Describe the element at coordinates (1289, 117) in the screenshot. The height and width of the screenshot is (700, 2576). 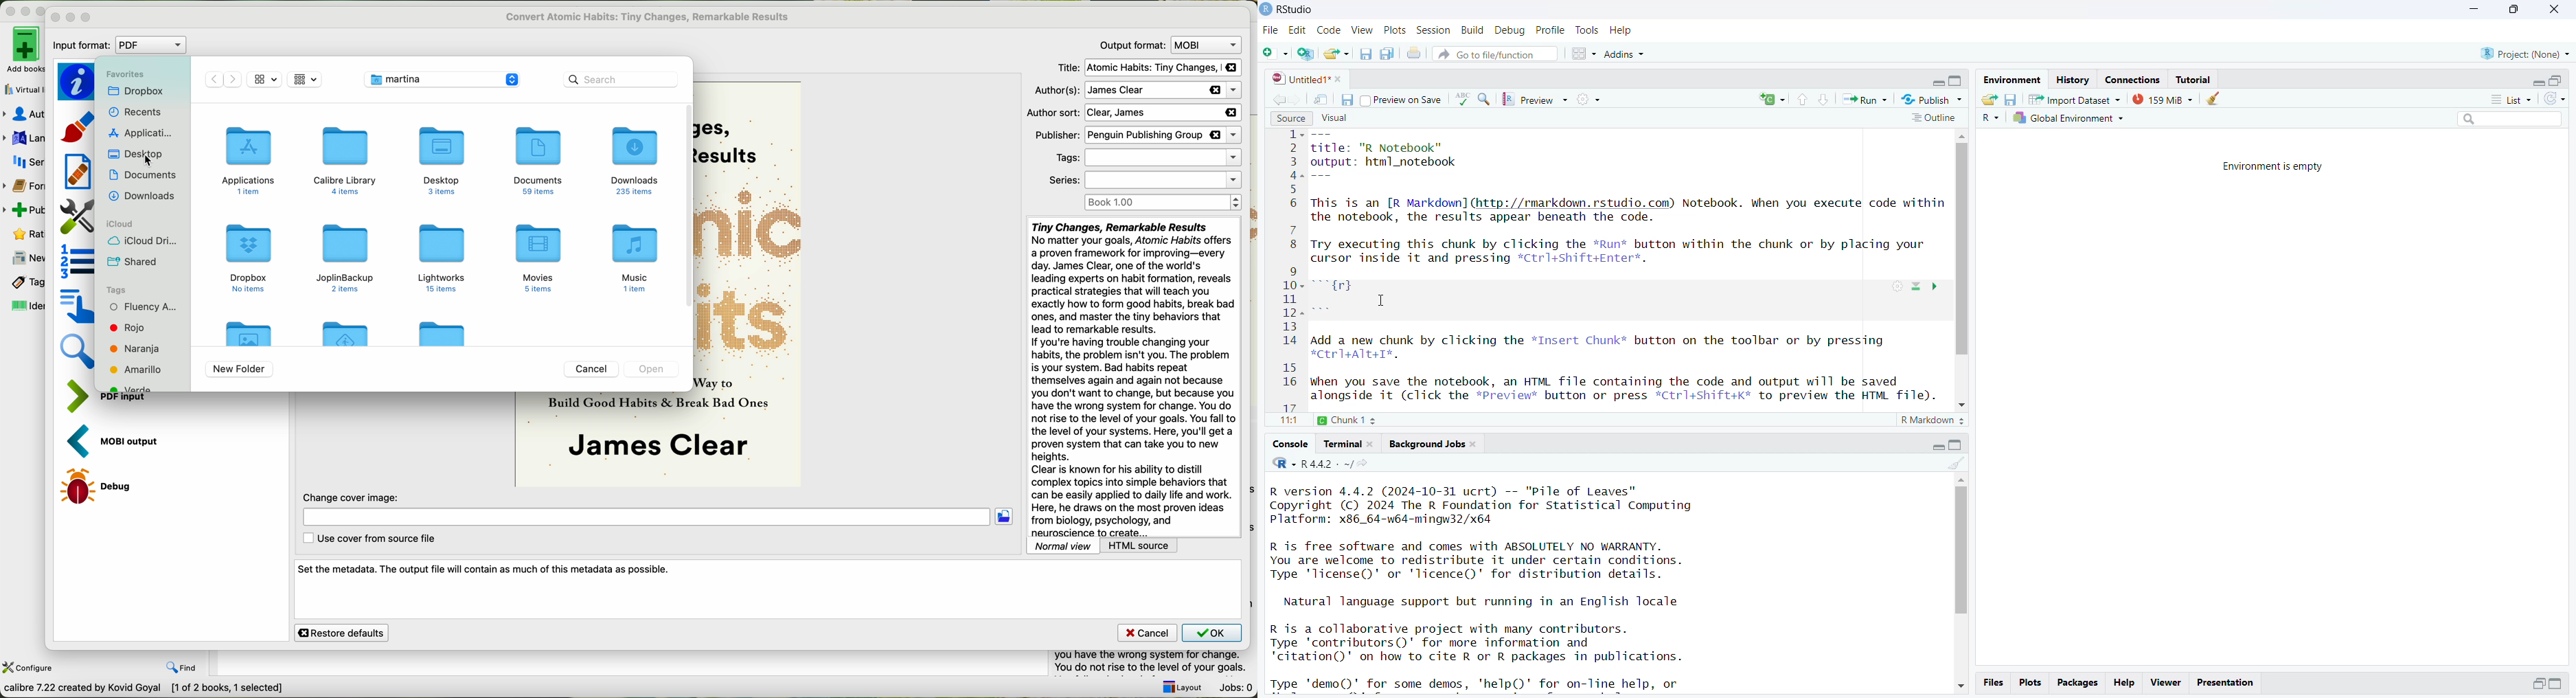
I see `source` at that location.